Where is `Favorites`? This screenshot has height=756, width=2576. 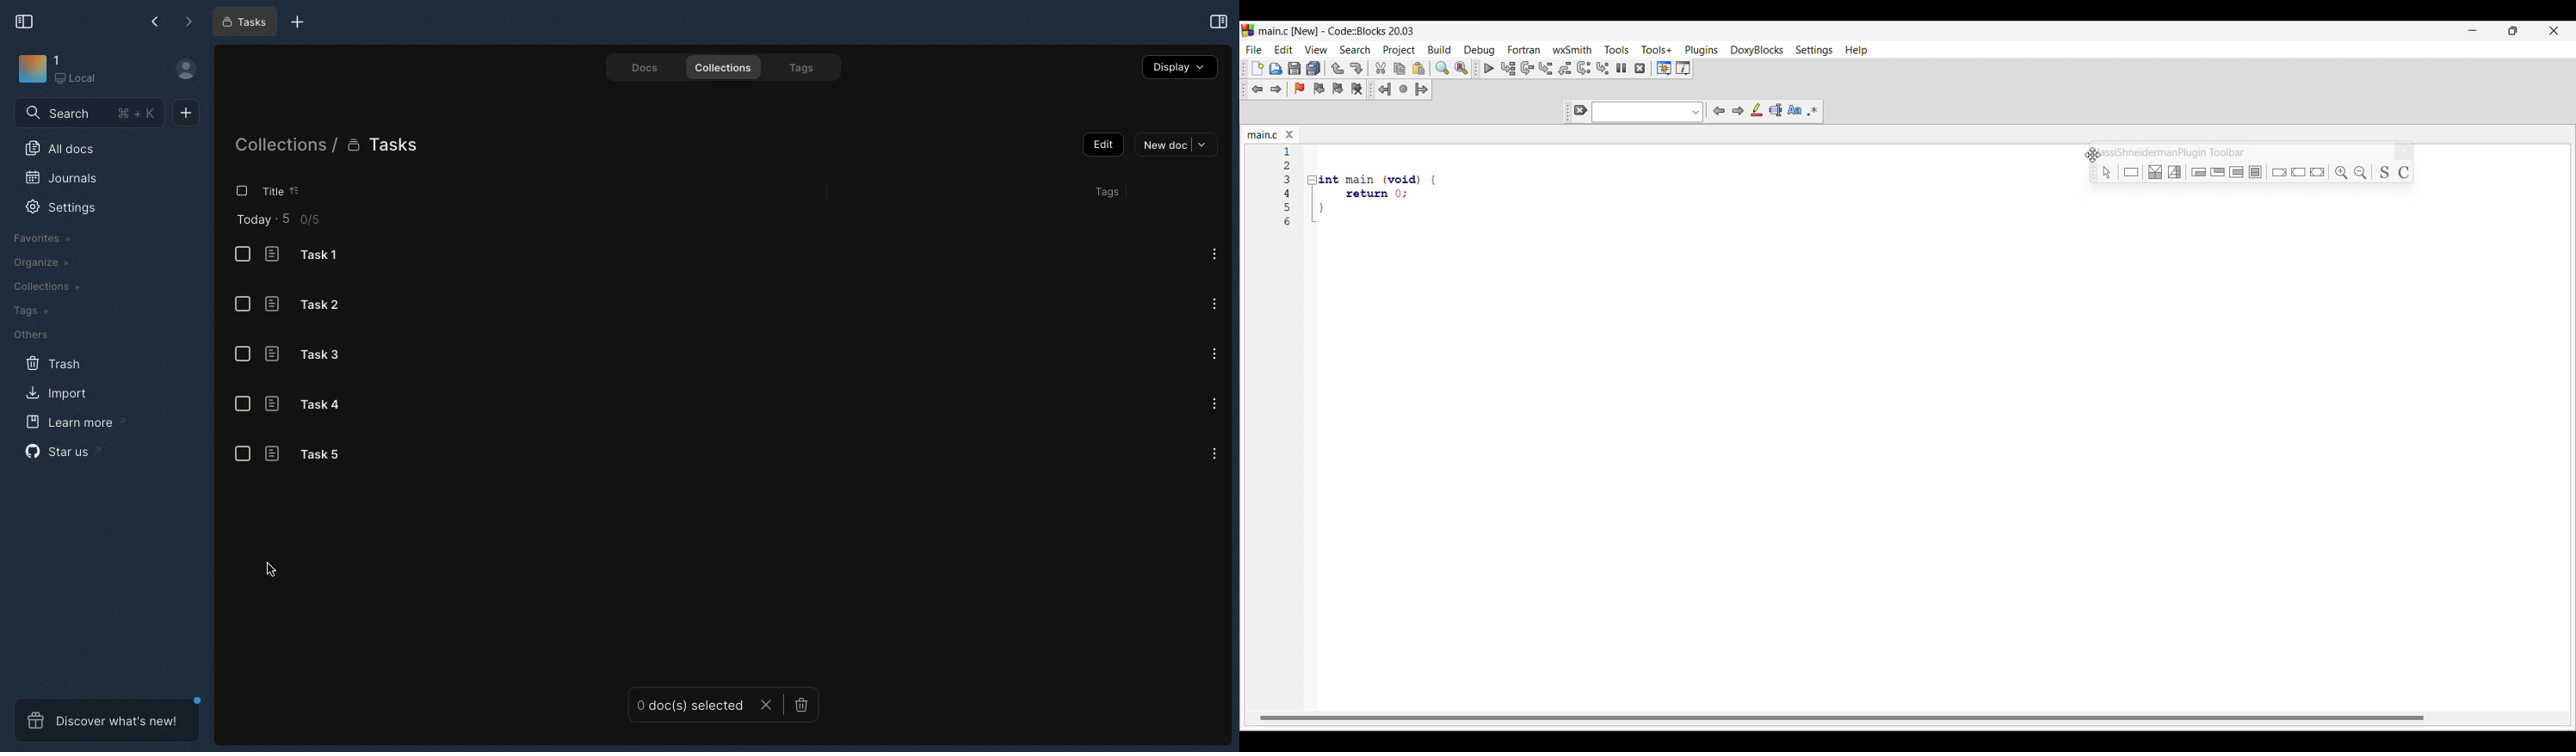 Favorites is located at coordinates (46, 237).